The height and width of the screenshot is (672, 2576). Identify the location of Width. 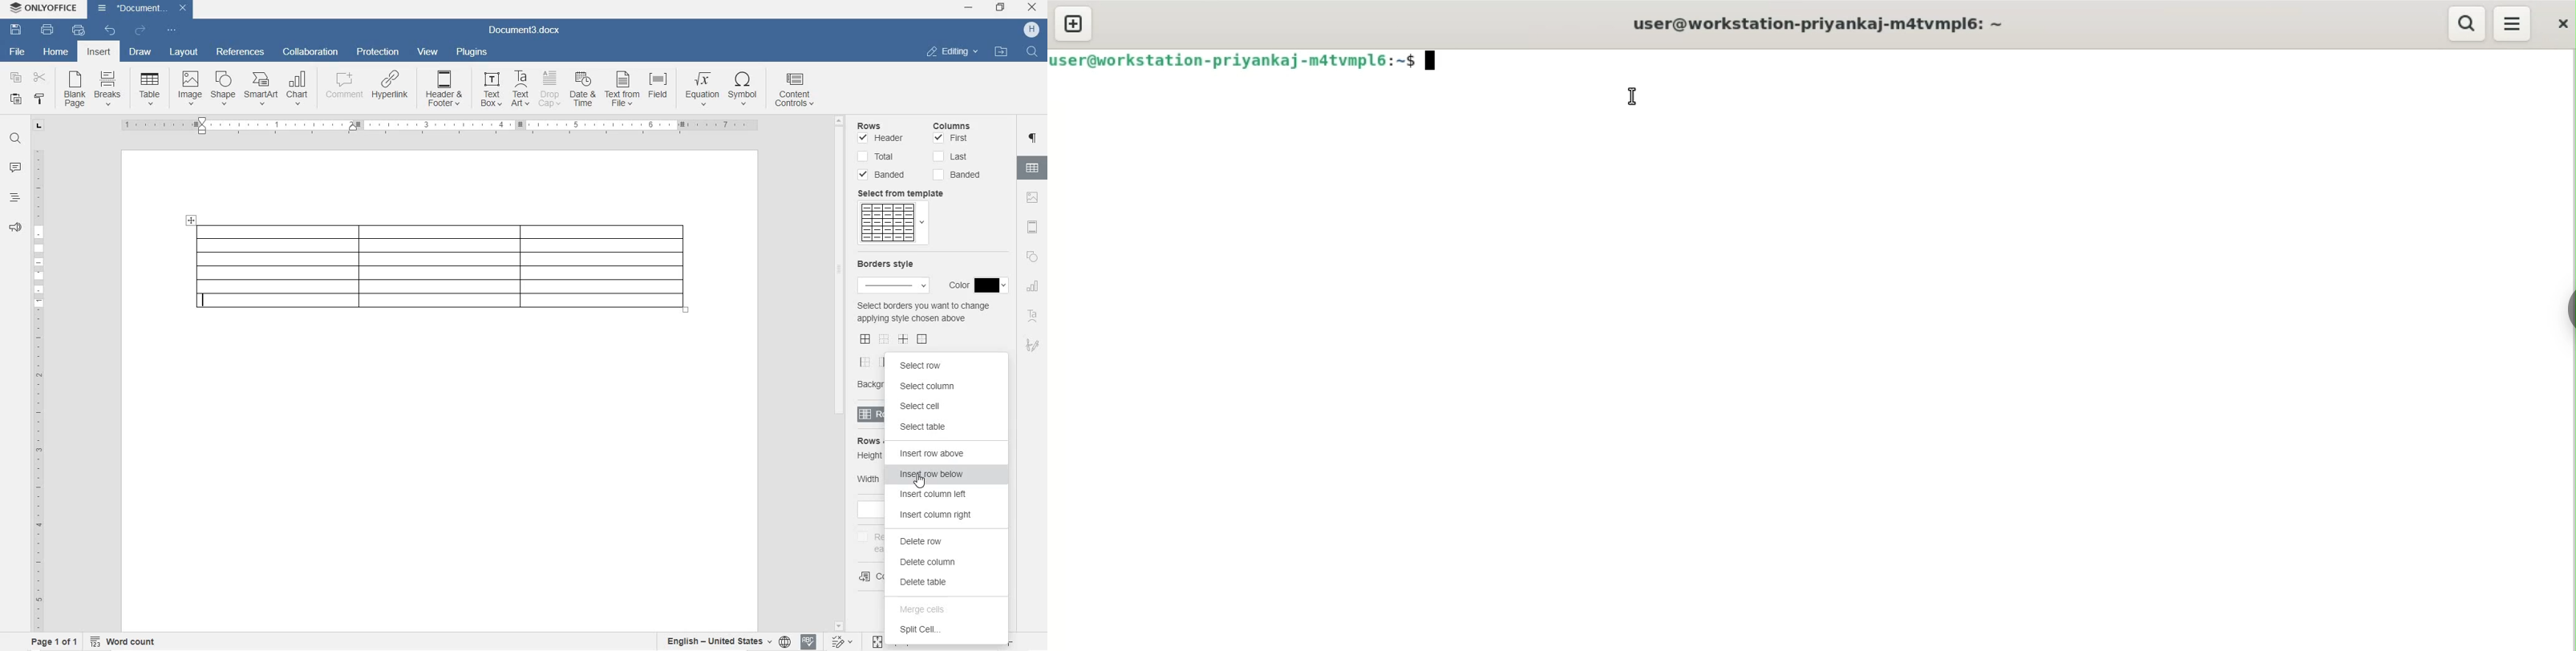
(870, 478).